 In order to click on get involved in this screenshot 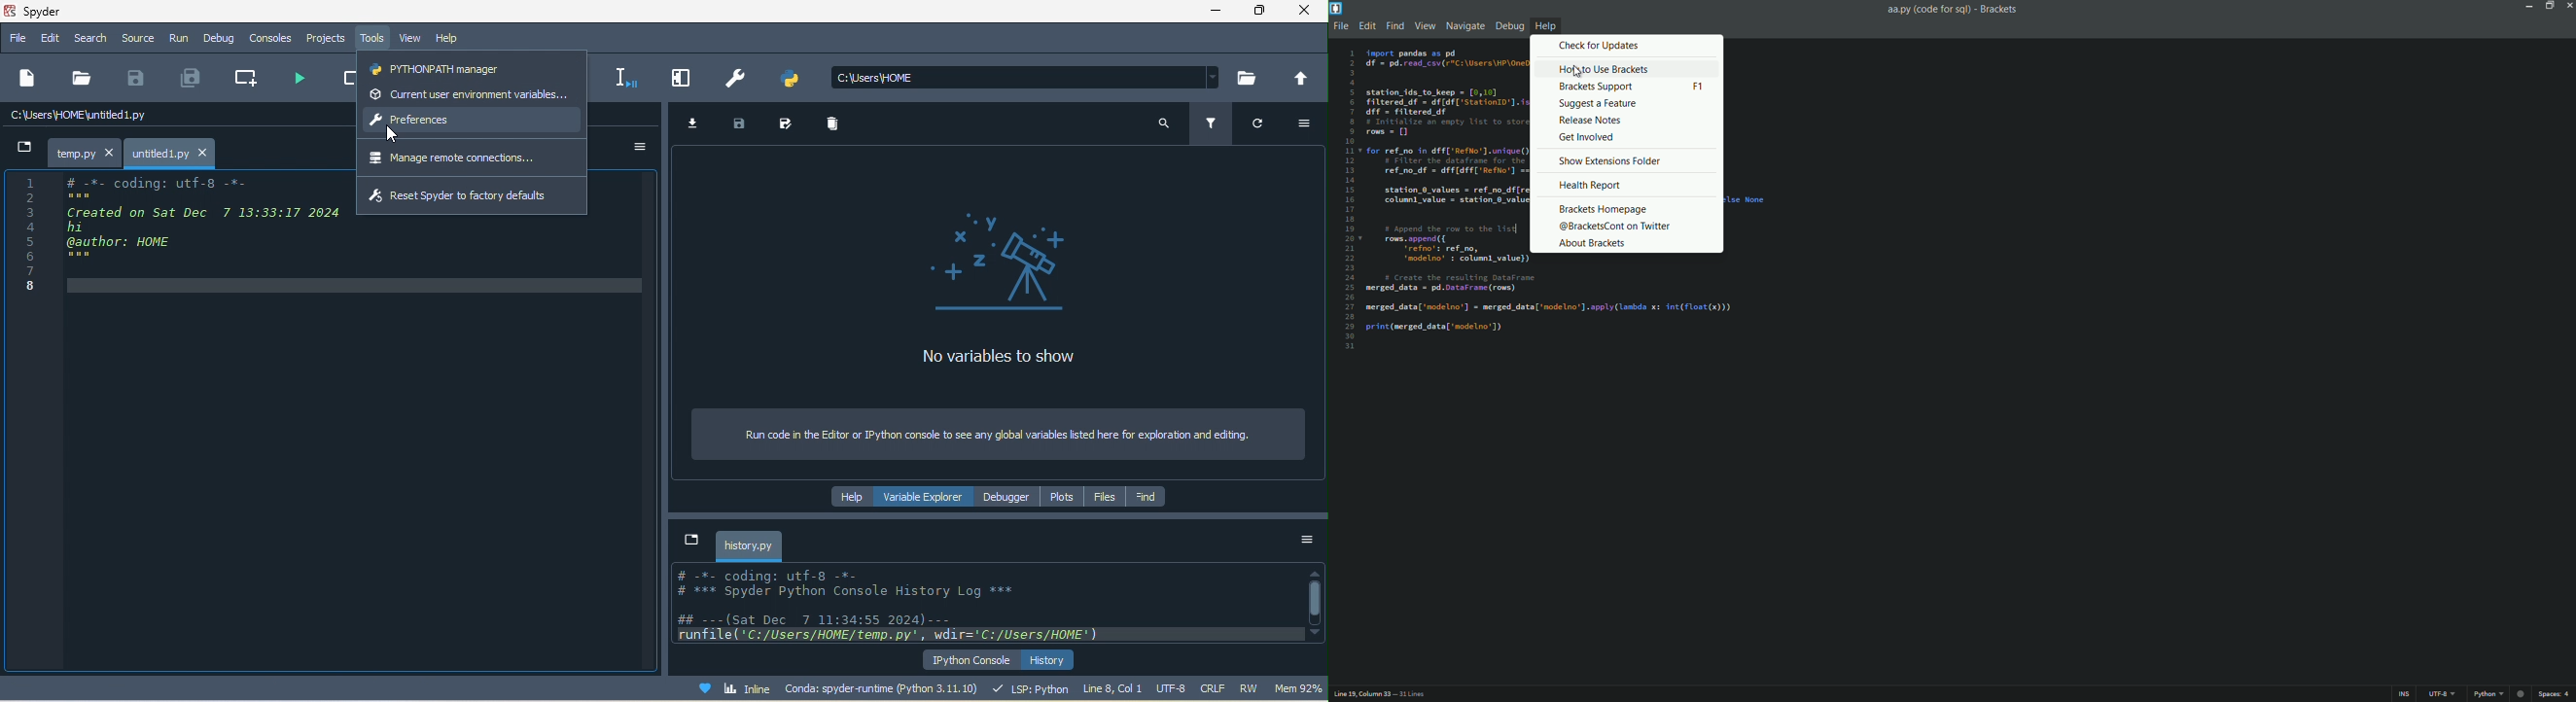, I will do `click(1587, 137)`.